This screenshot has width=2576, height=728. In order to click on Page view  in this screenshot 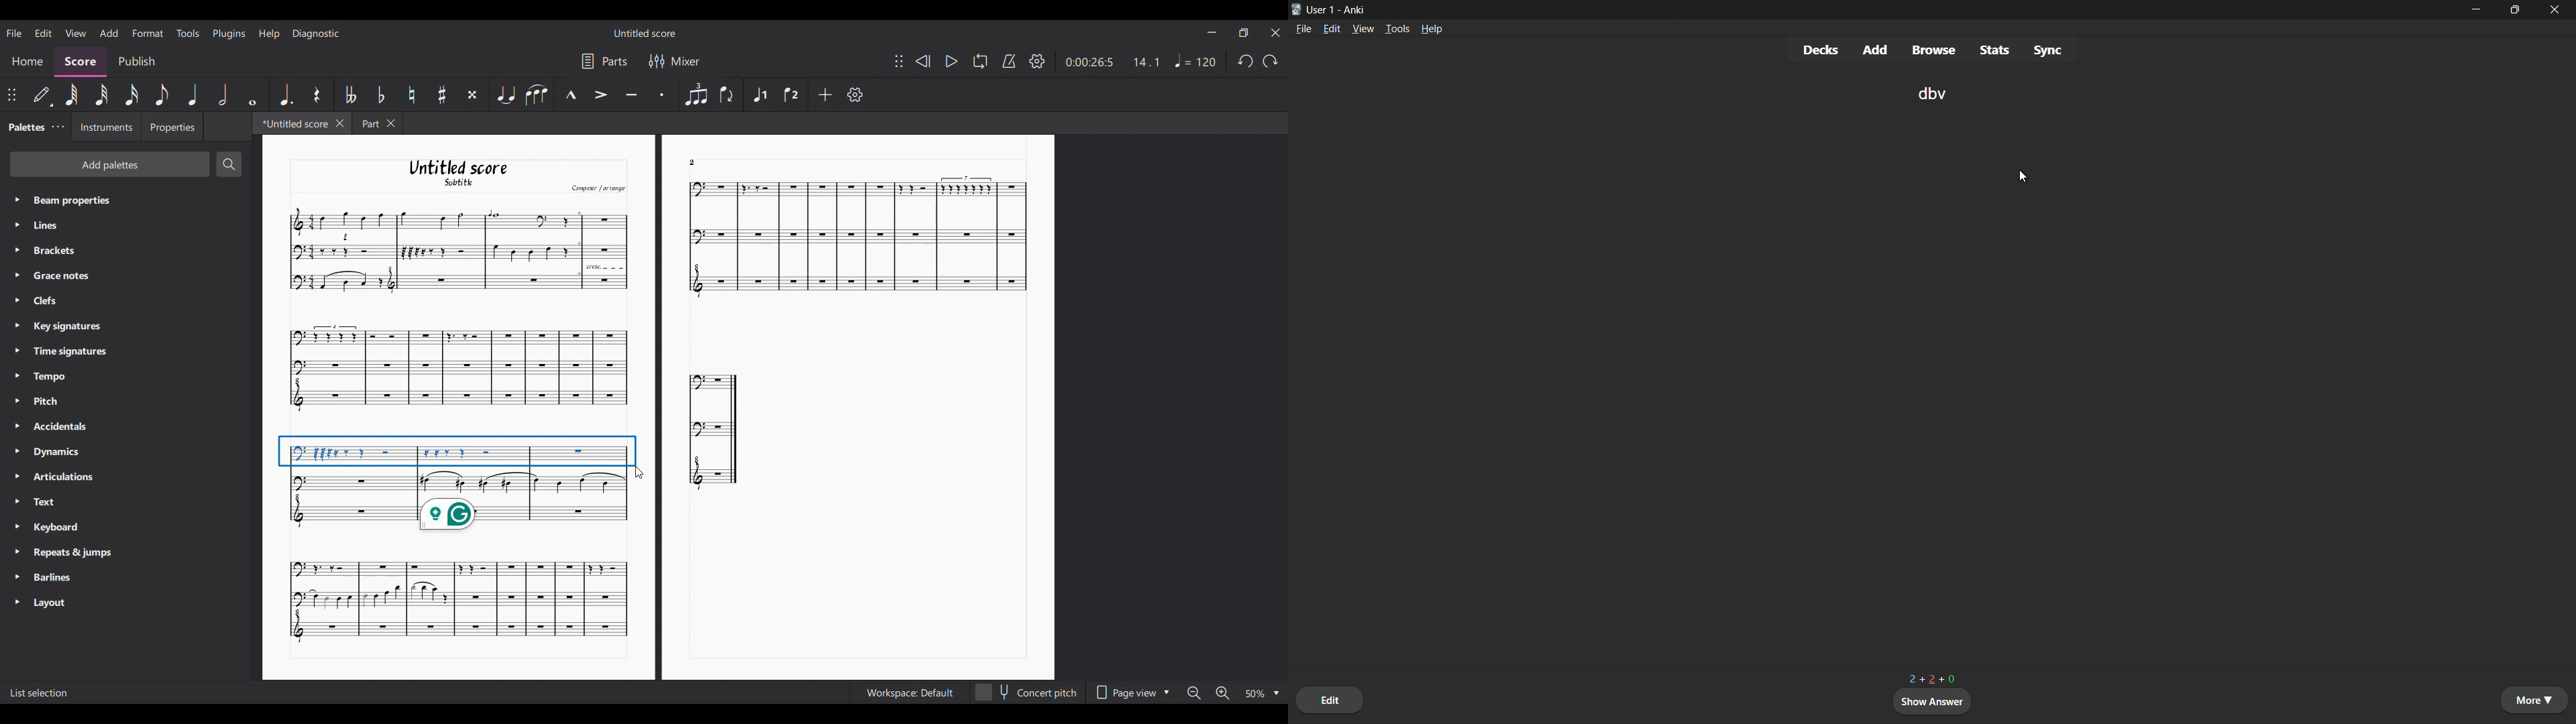, I will do `click(1132, 692)`.